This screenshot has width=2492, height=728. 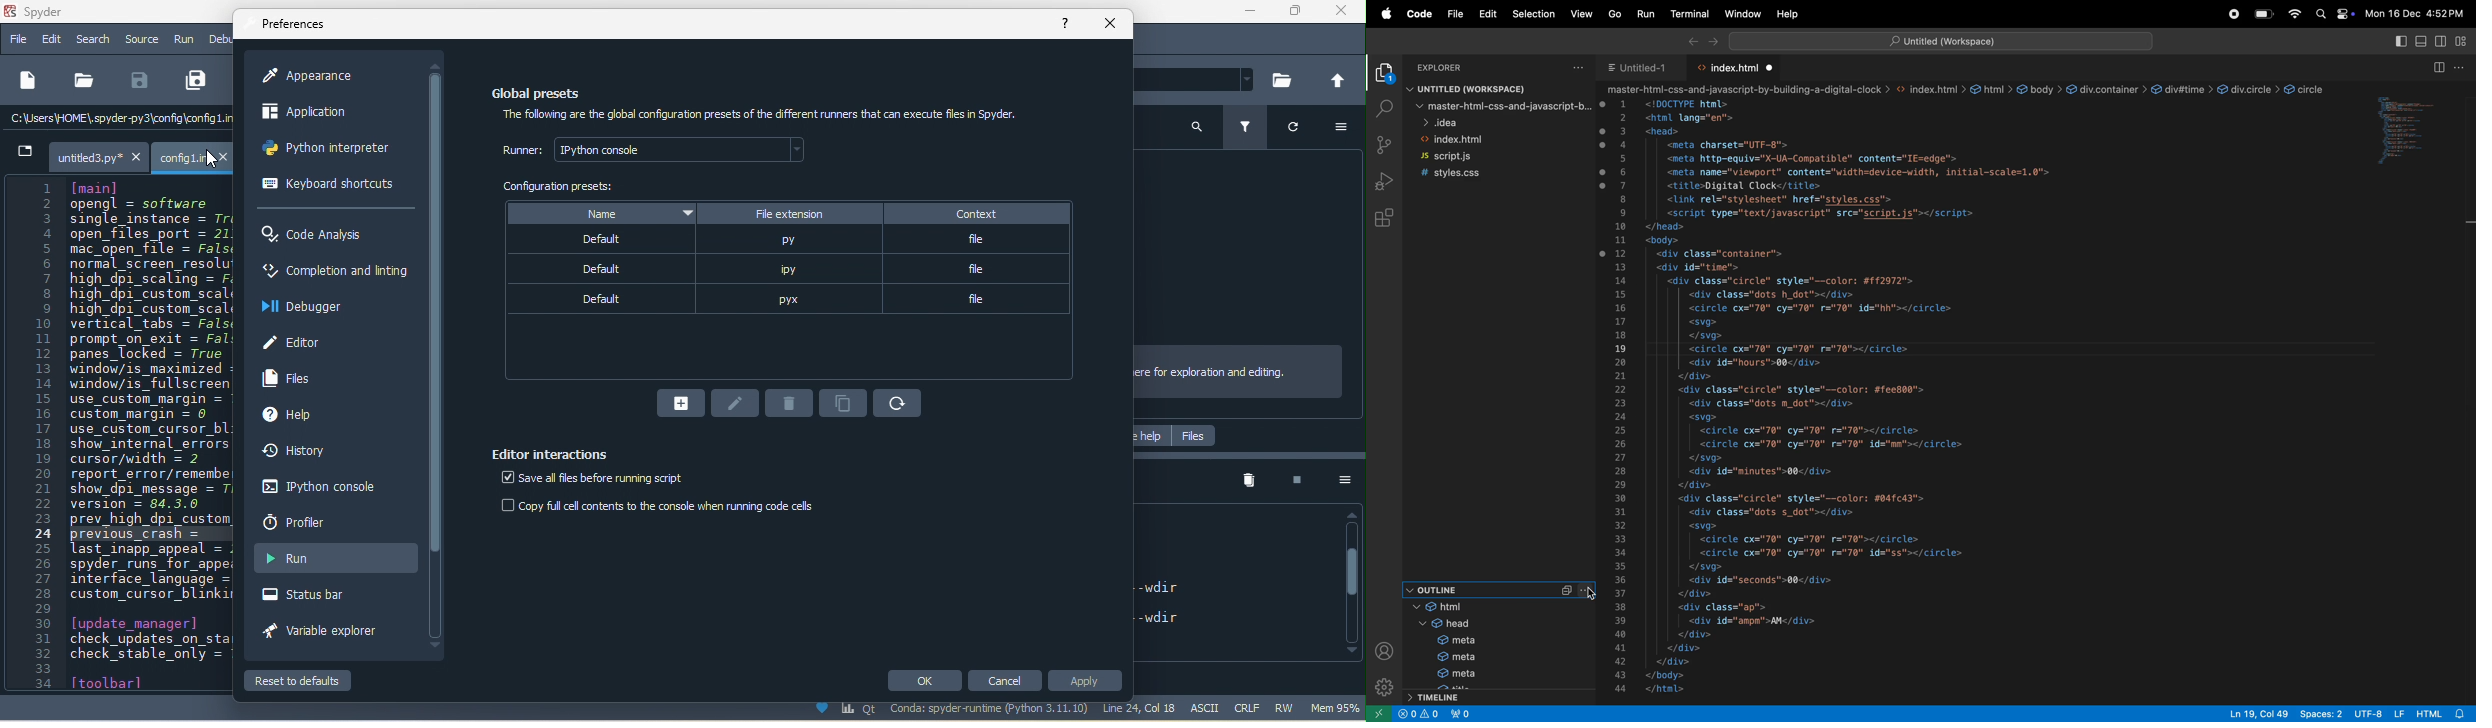 I want to click on run, so click(x=335, y=557).